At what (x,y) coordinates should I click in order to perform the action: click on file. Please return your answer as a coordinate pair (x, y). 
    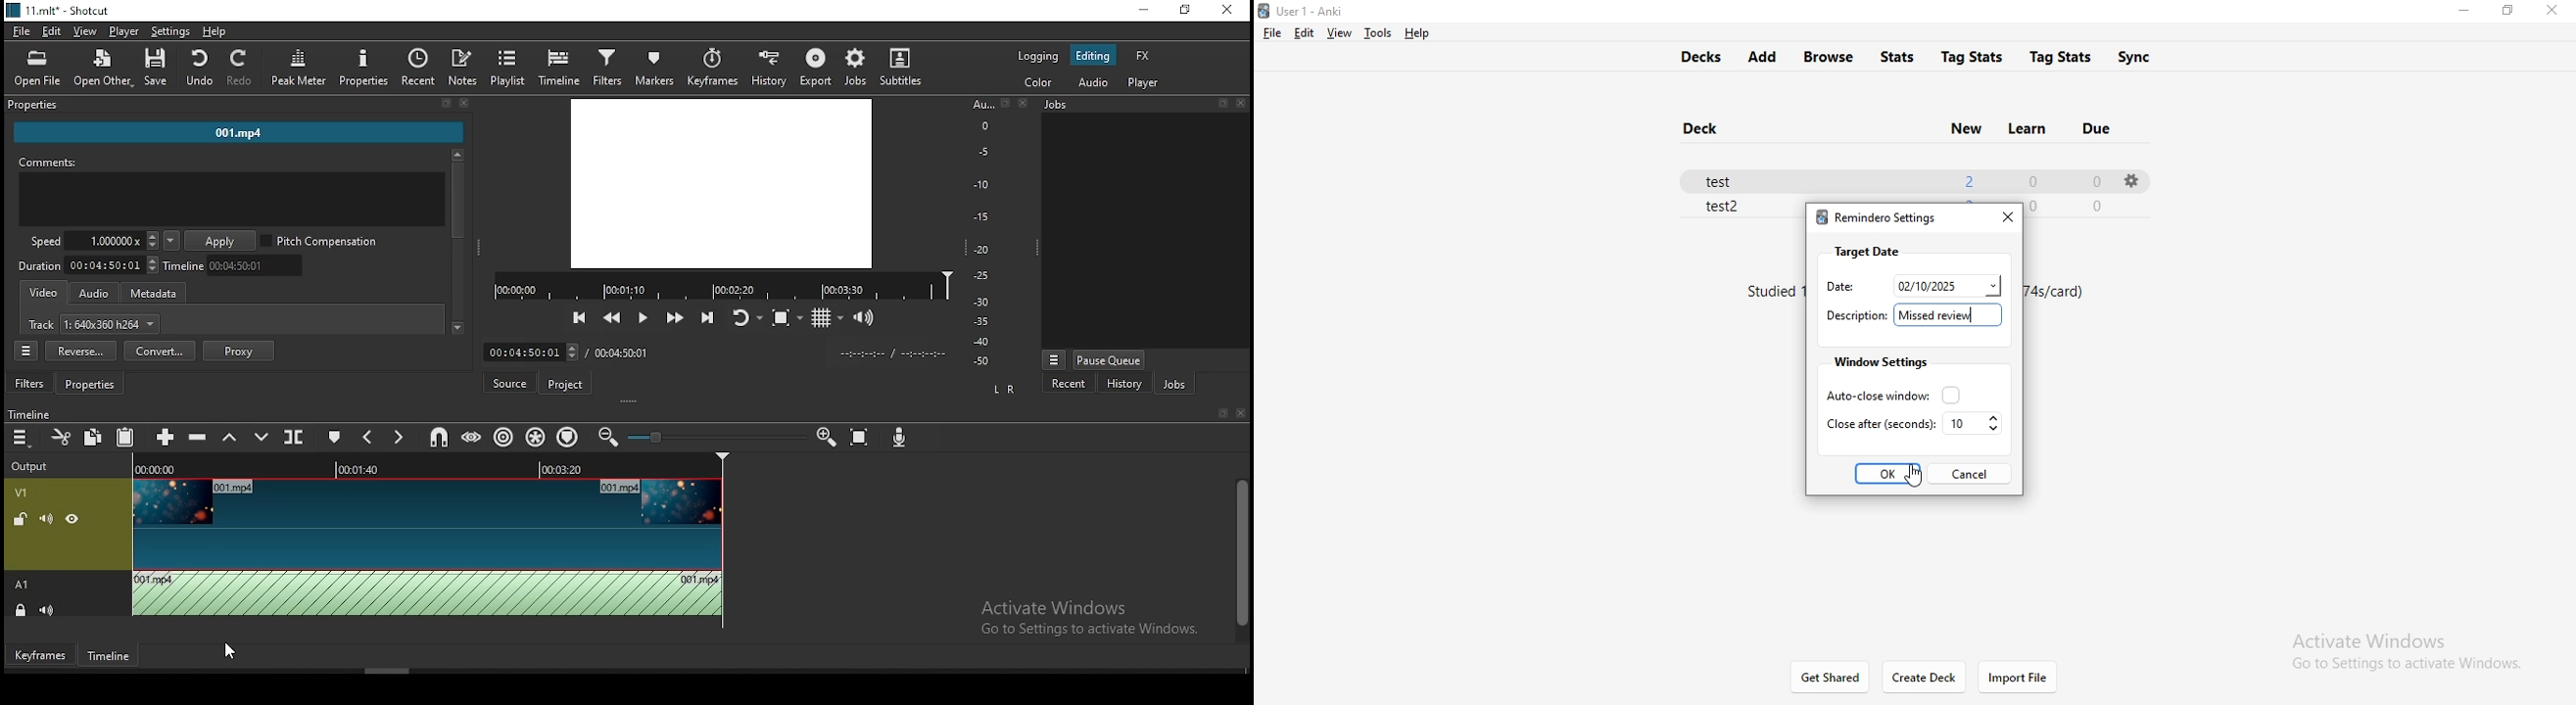
    Looking at the image, I should click on (1272, 33).